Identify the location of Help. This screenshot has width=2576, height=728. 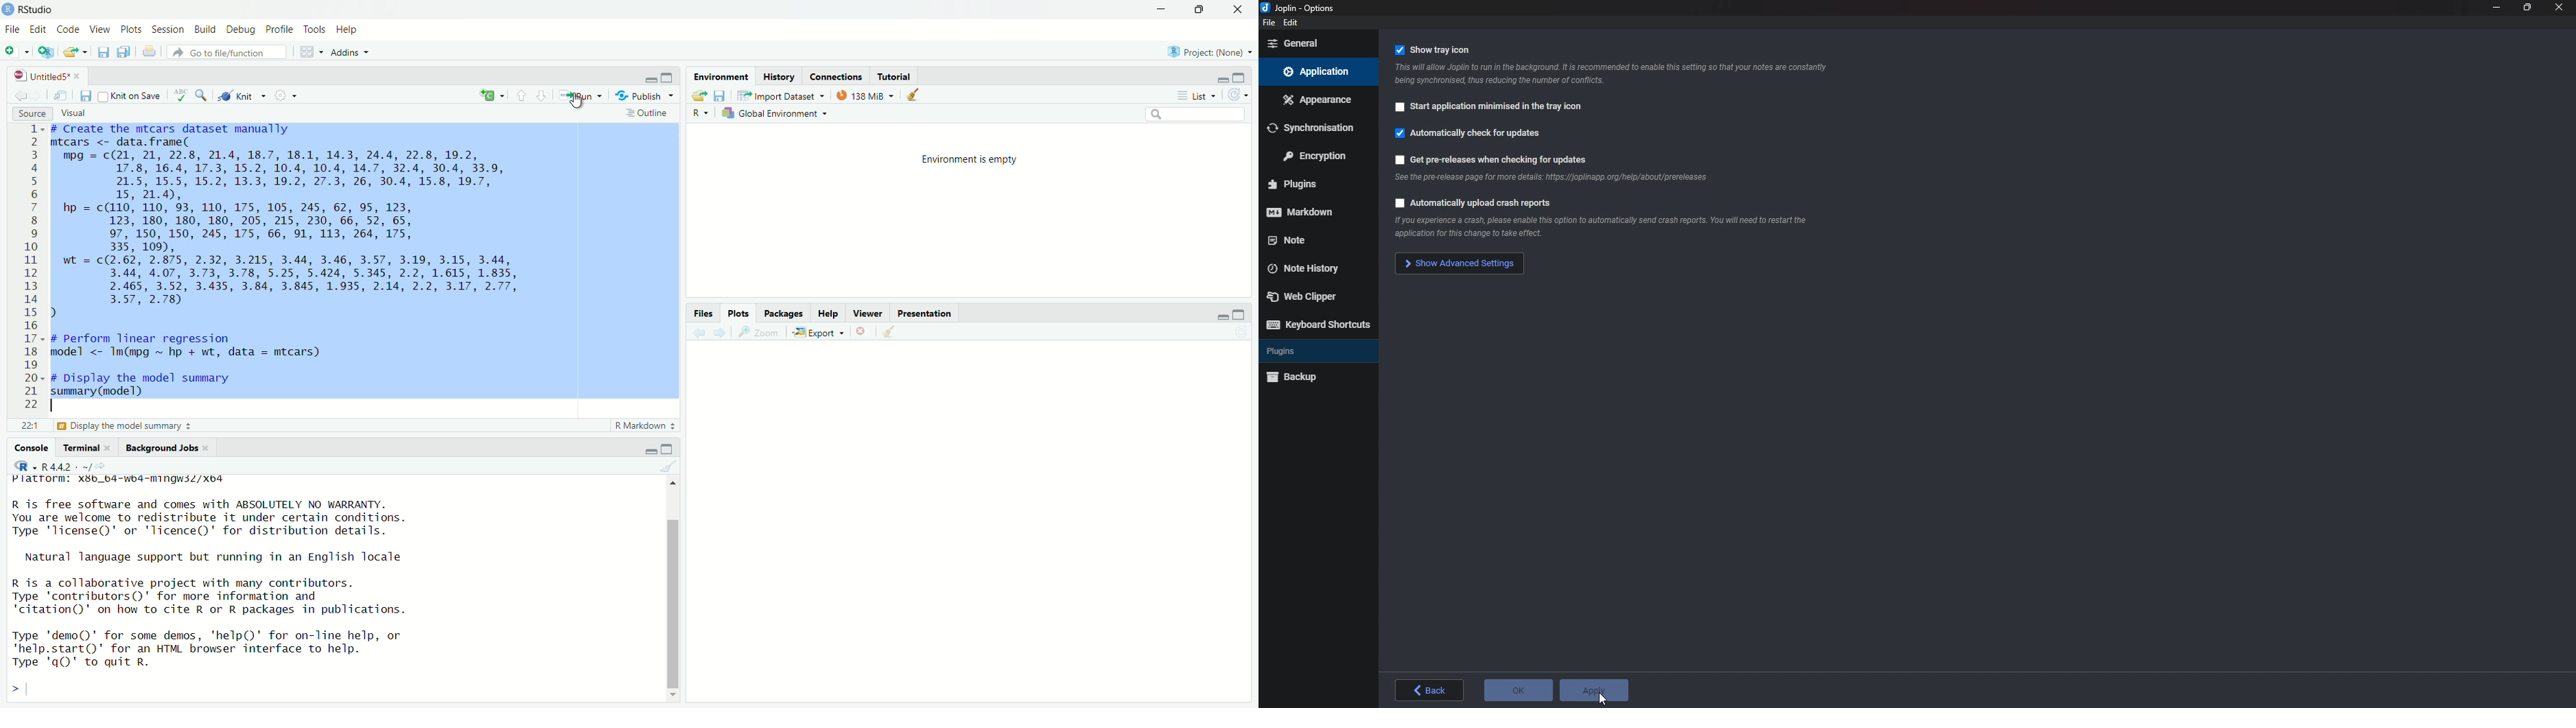
(828, 314).